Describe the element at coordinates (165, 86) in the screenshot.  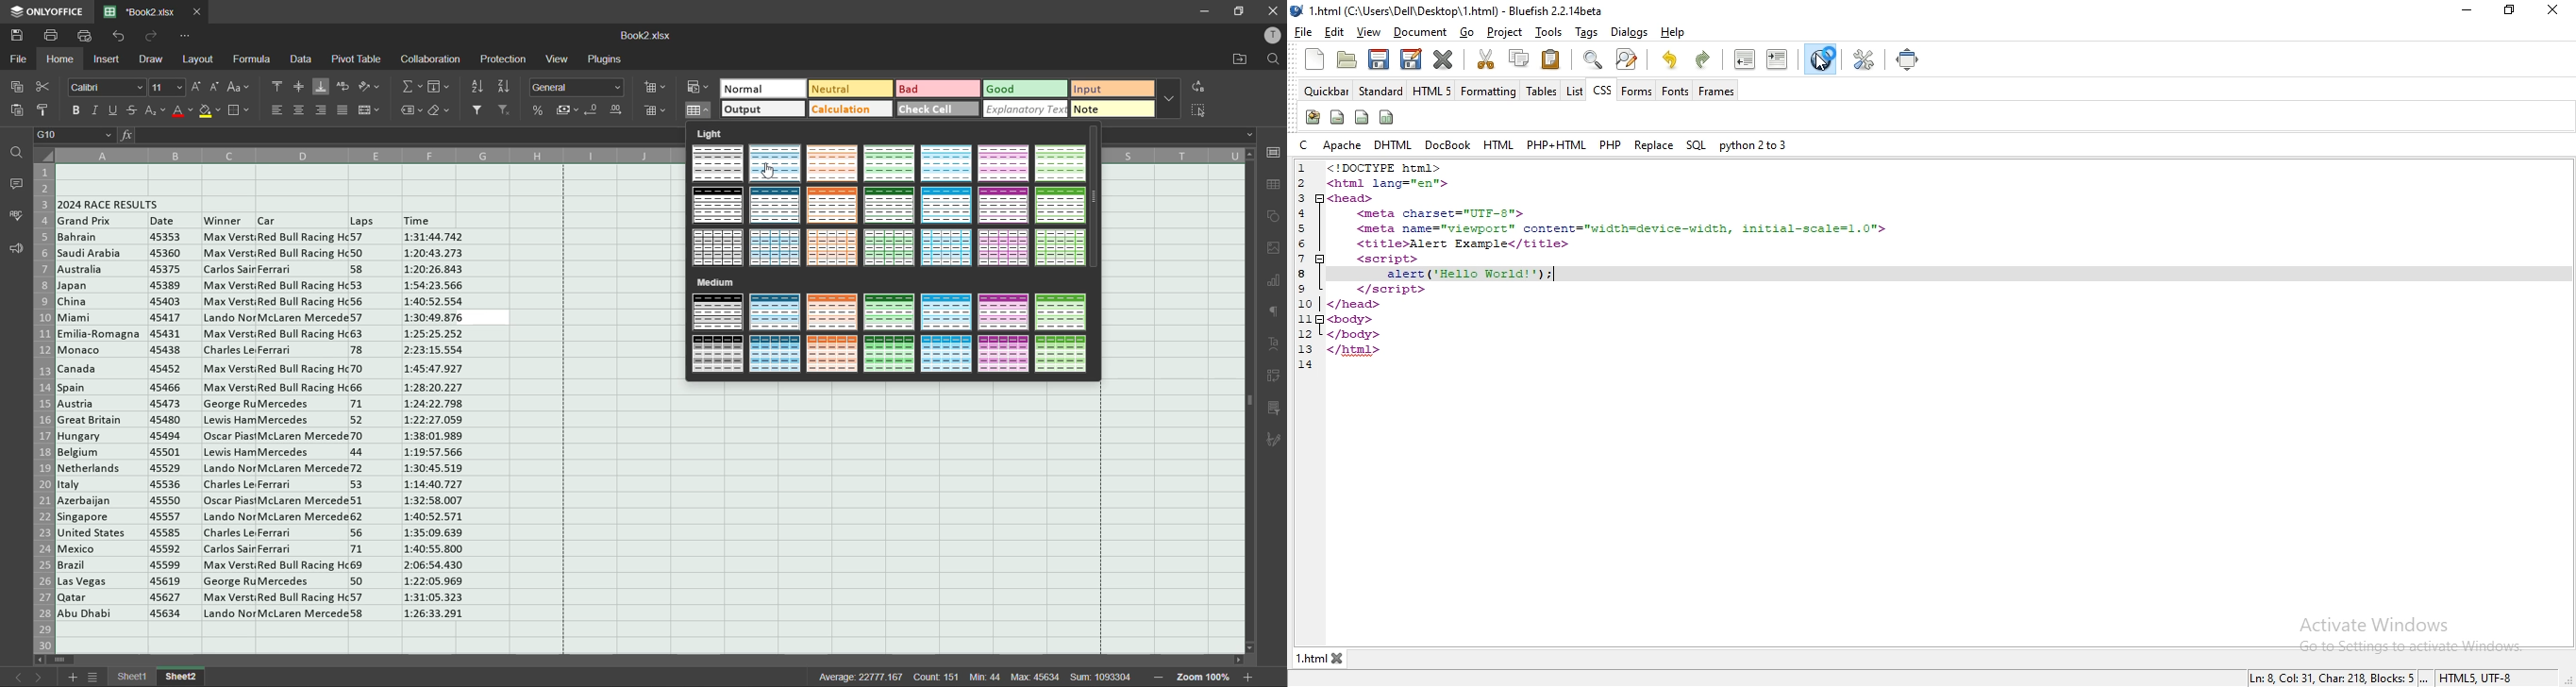
I see `font size` at that location.